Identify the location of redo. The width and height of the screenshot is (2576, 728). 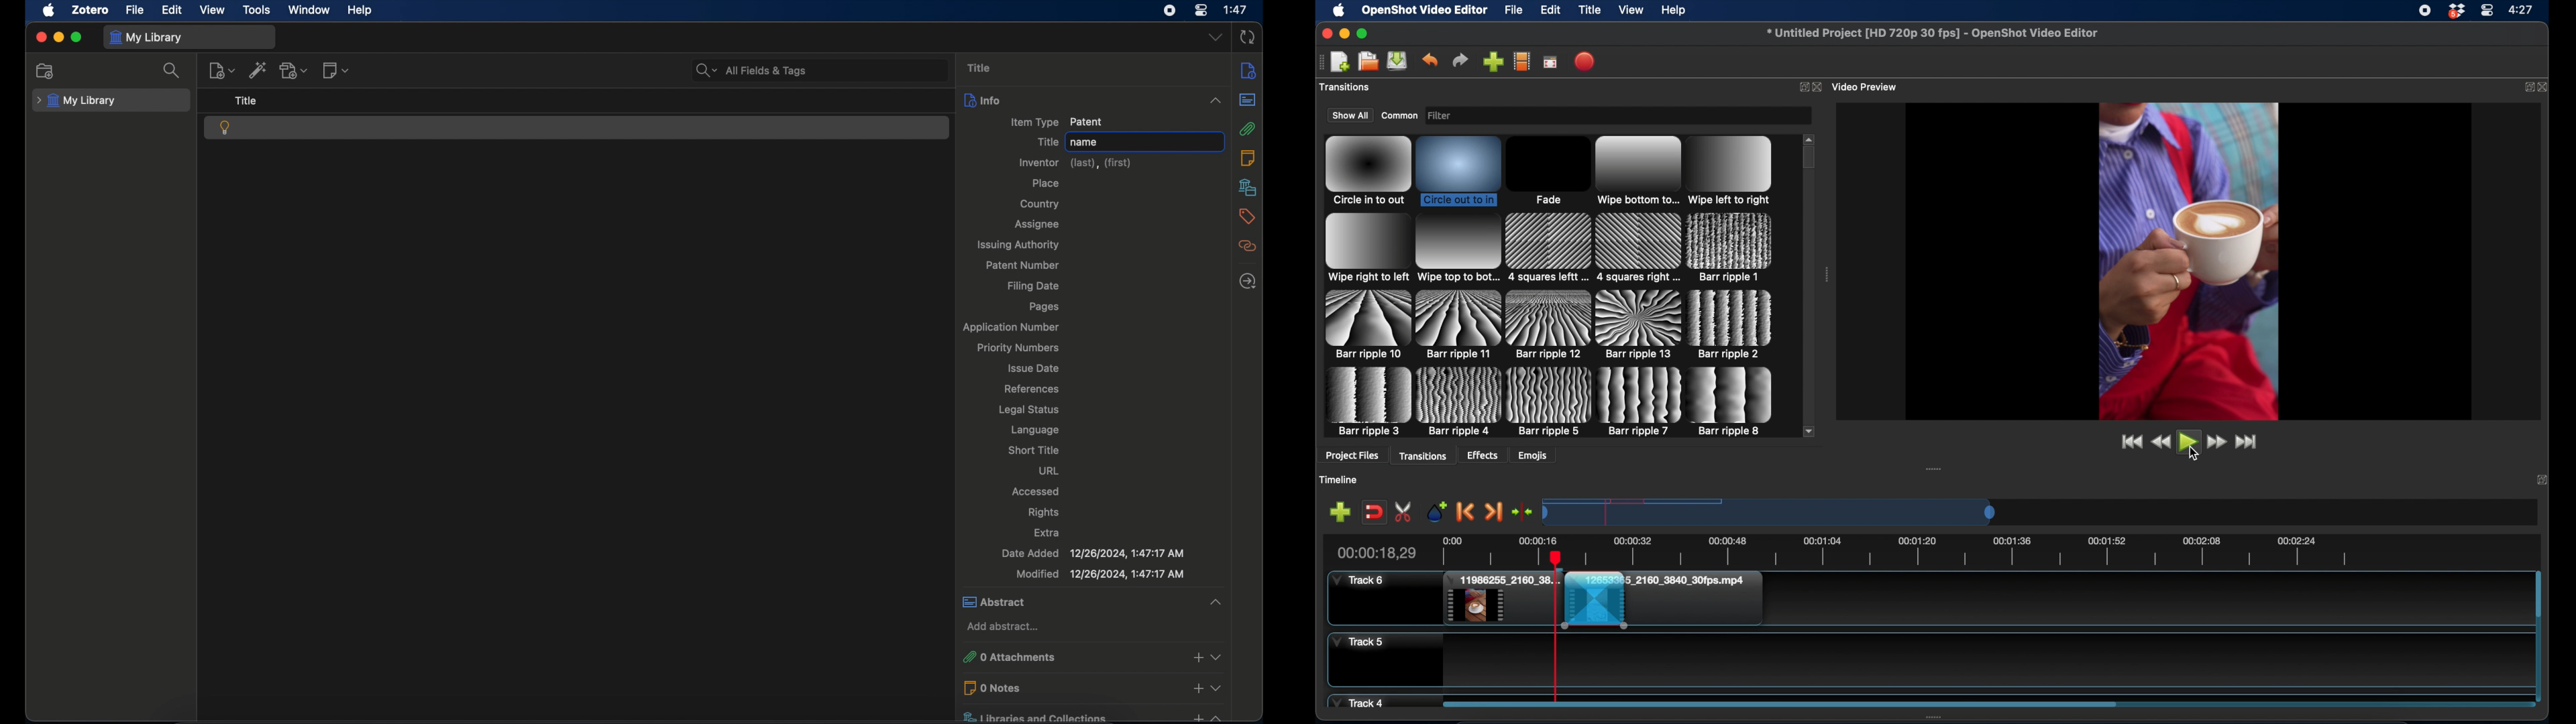
(1460, 60).